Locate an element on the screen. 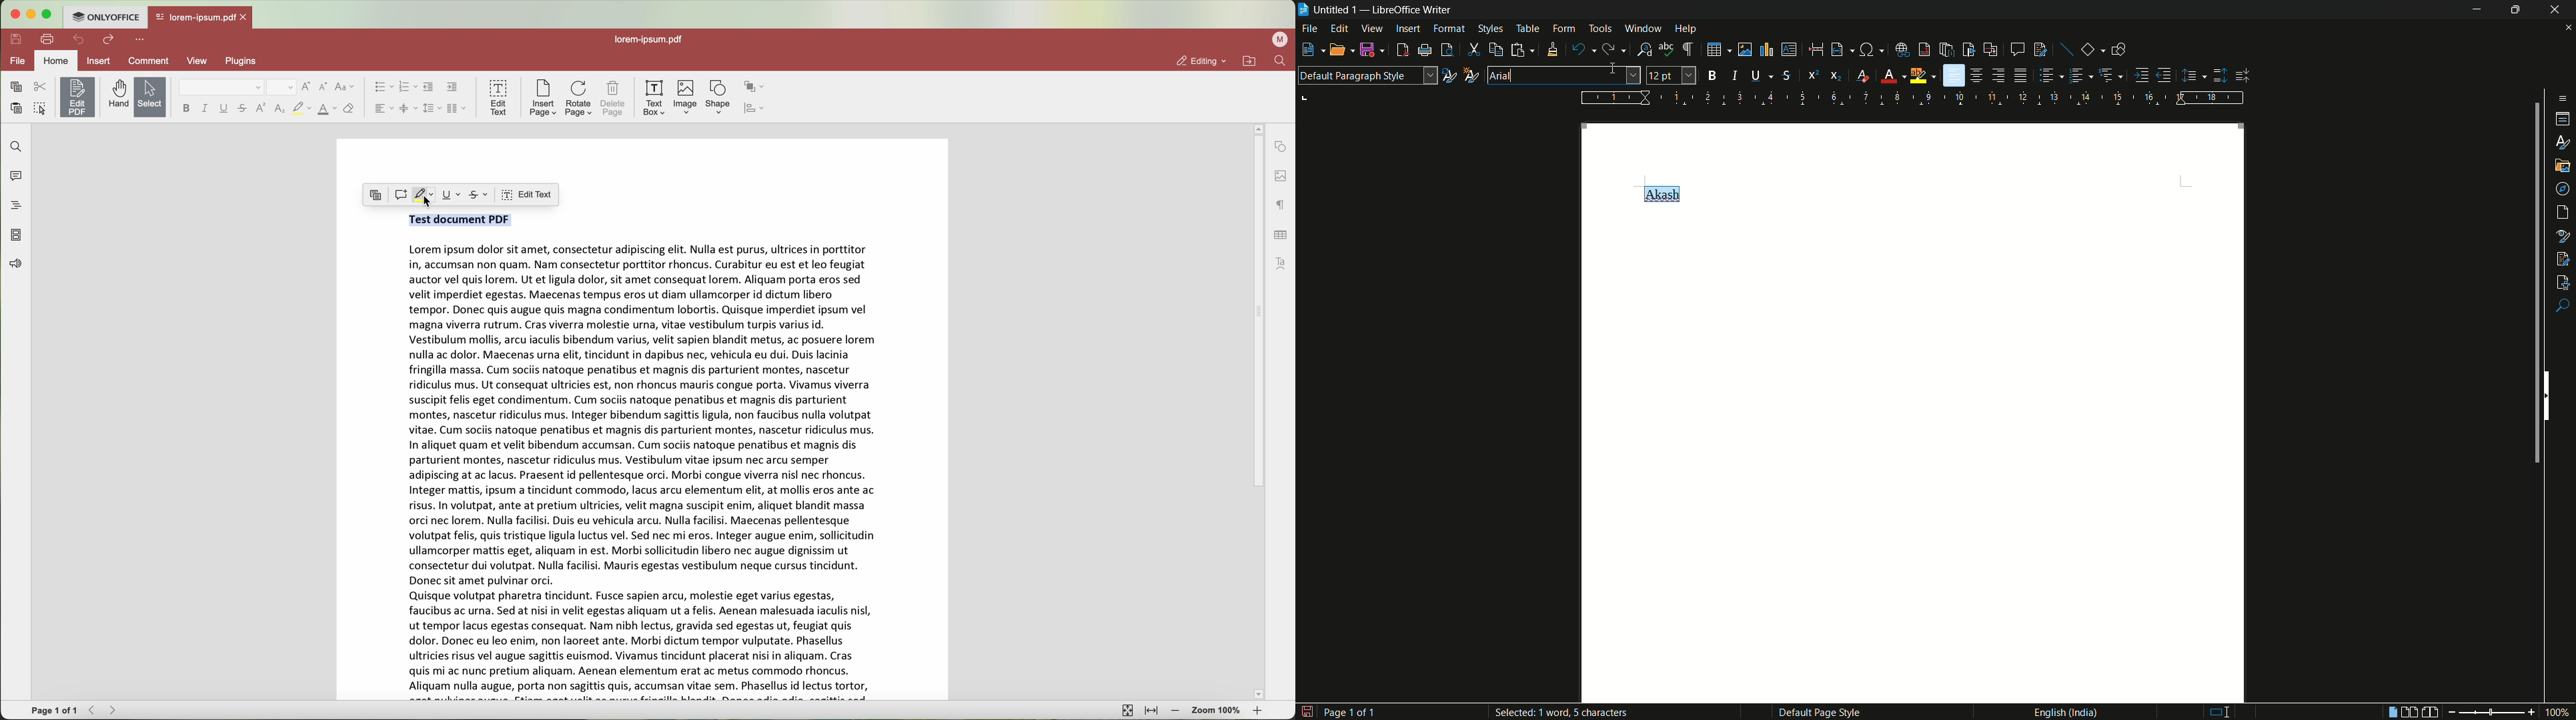 The image size is (2576, 728). toggle print preview is located at coordinates (1447, 50).